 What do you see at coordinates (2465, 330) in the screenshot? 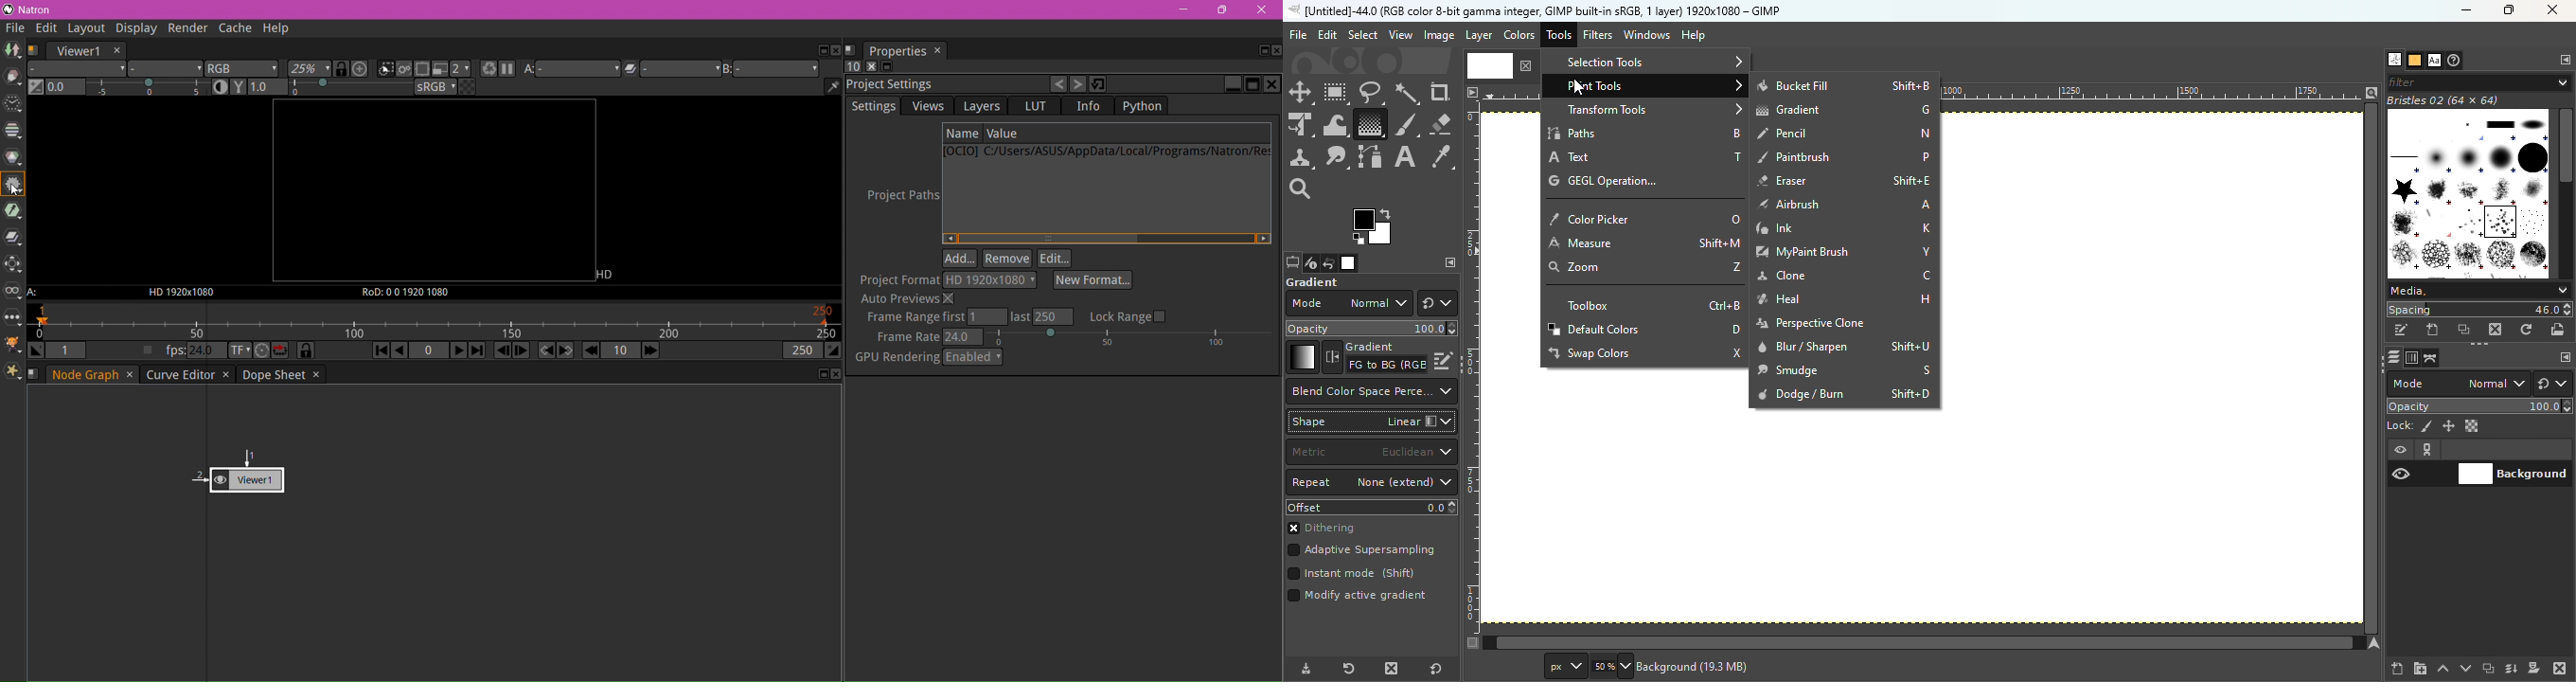
I see `Duplicate this brush` at bounding box center [2465, 330].